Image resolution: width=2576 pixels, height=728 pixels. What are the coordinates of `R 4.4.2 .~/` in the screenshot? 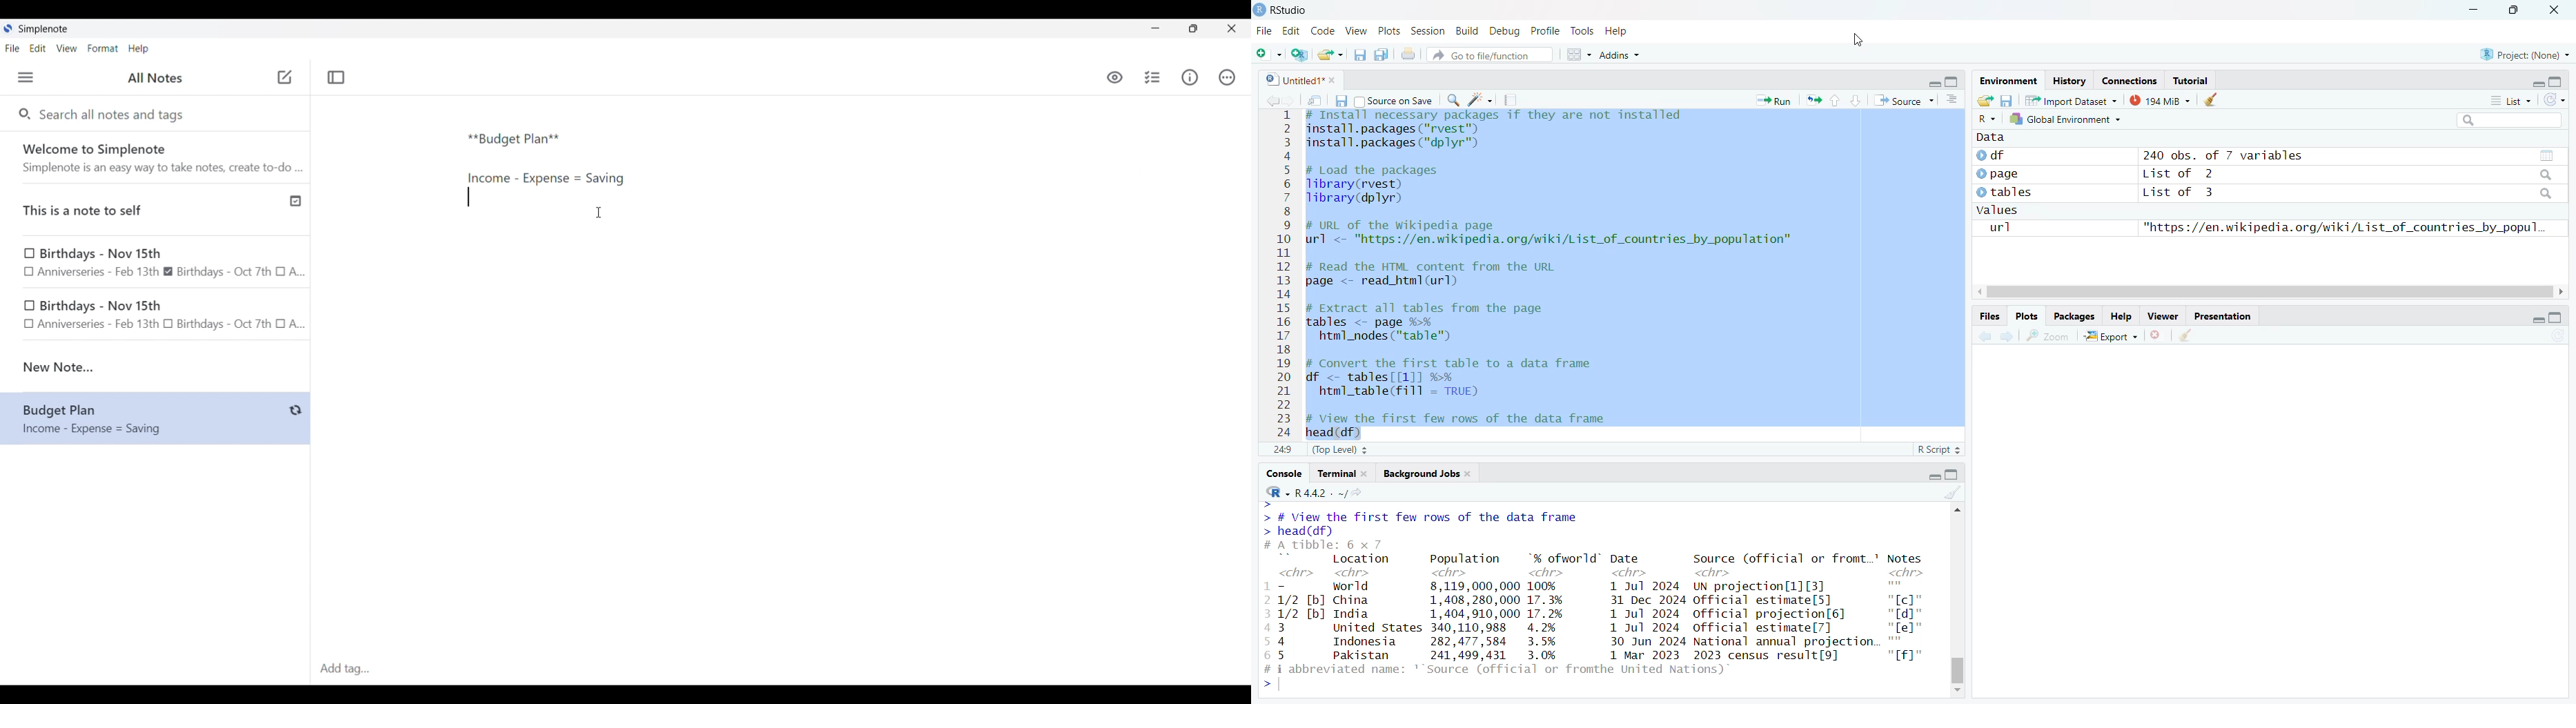 It's located at (1333, 492).